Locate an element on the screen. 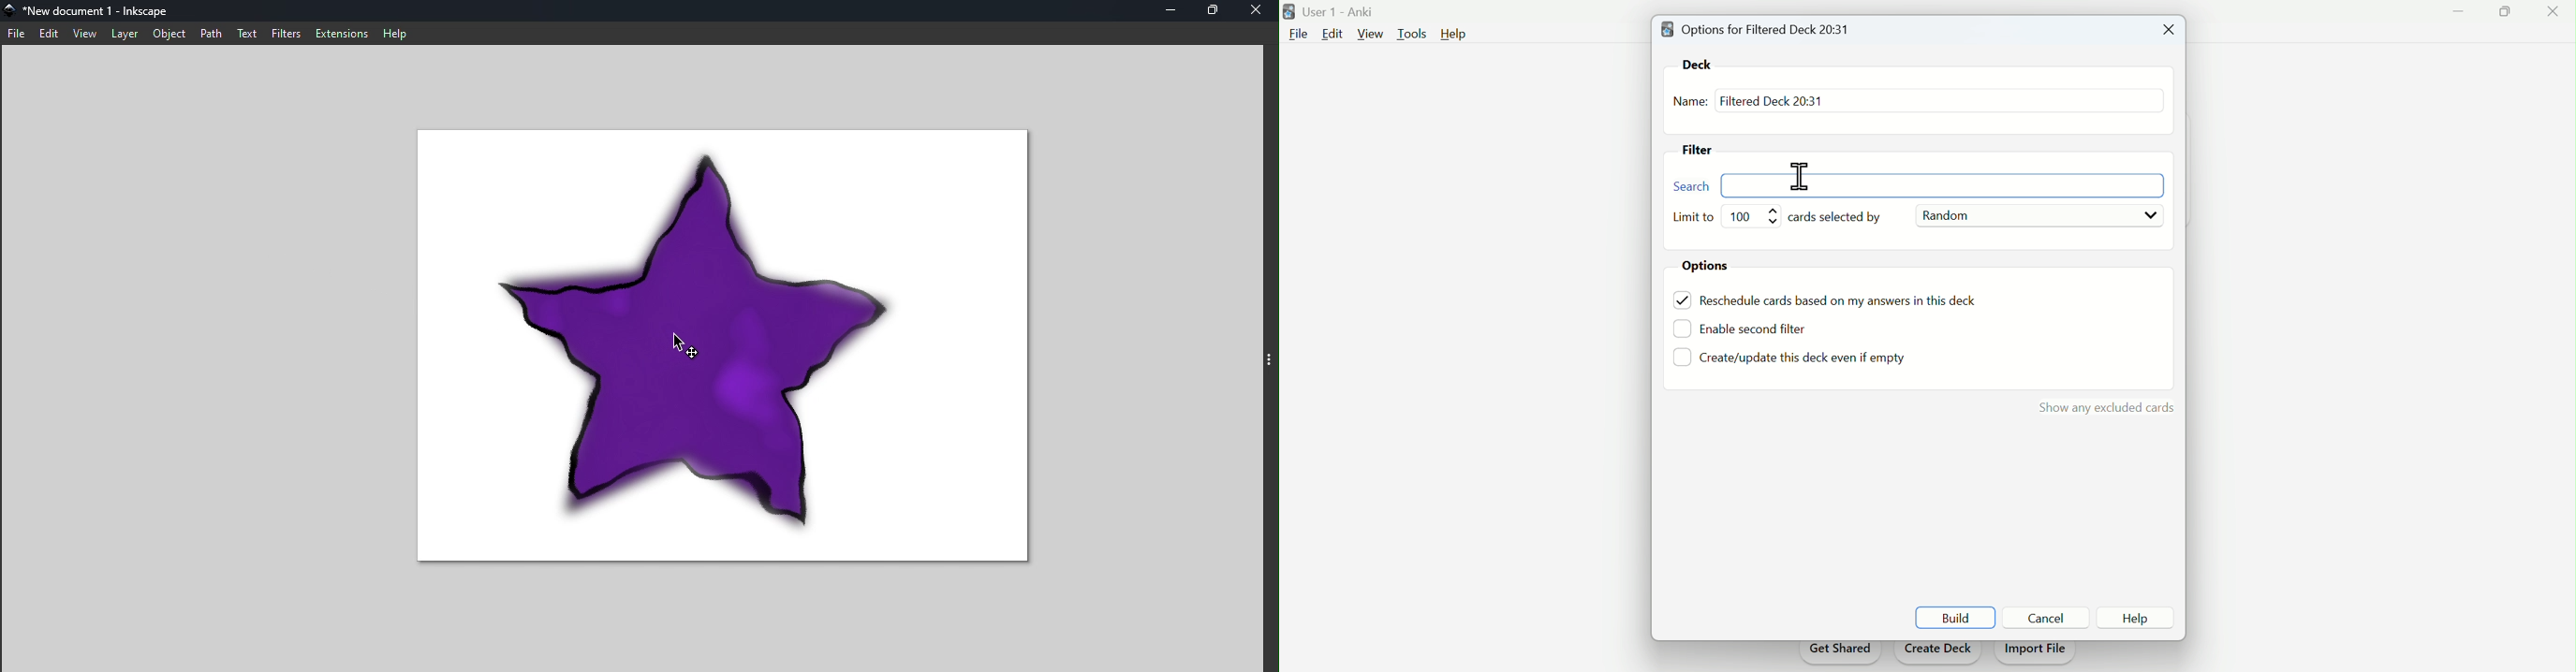 The image size is (2576, 672). Maximize is located at coordinates (1212, 11).